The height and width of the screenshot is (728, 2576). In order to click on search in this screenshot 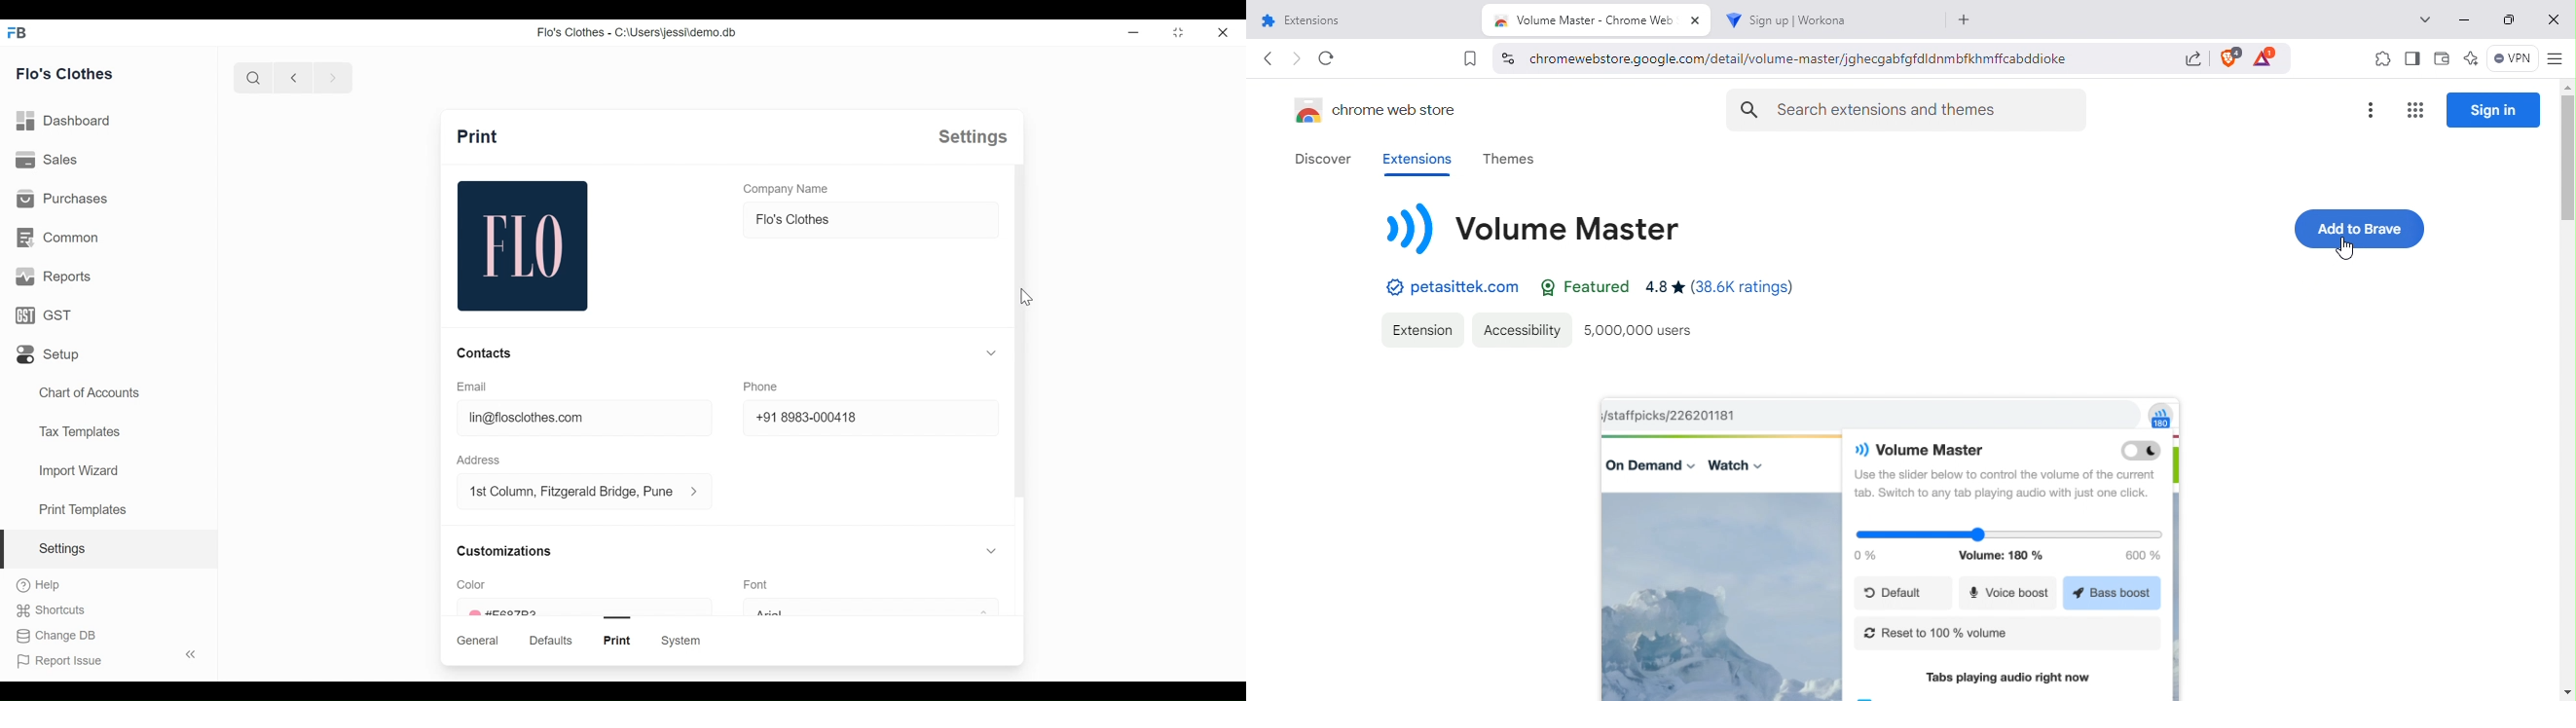, I will do `click(252, 77)`.